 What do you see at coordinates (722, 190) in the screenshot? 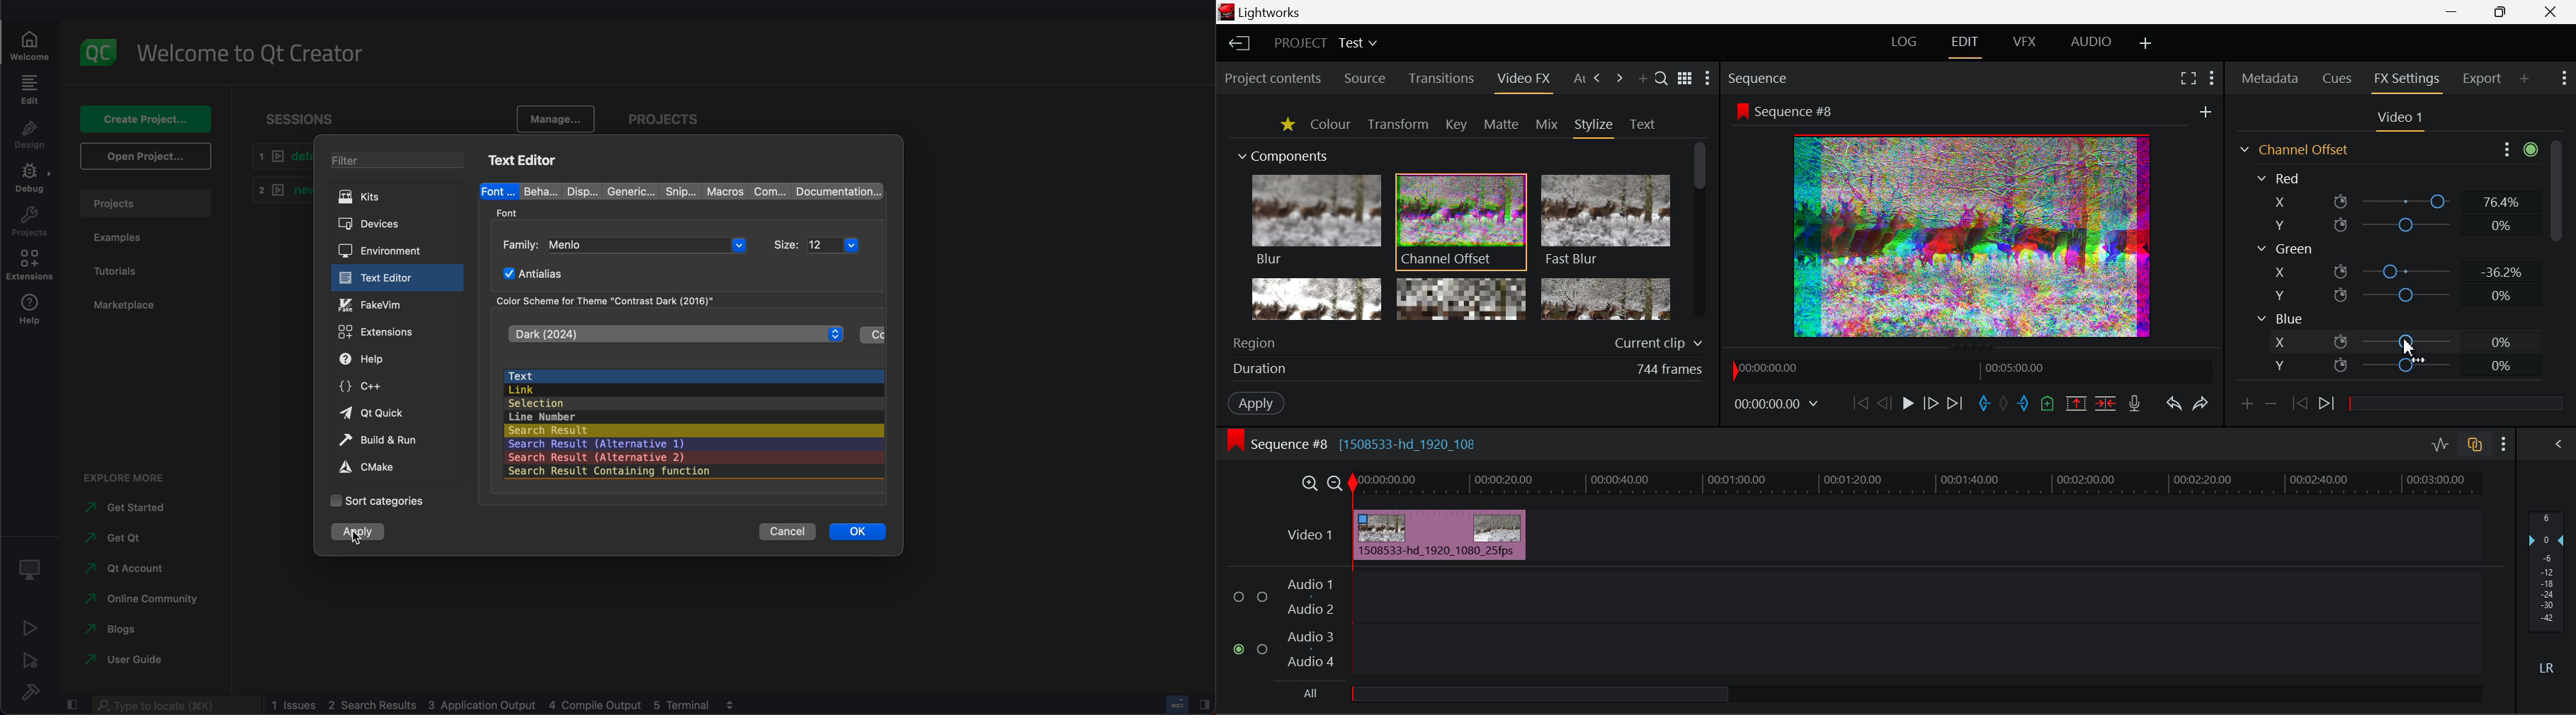
I see `macros` at bounding box center [722, 190].